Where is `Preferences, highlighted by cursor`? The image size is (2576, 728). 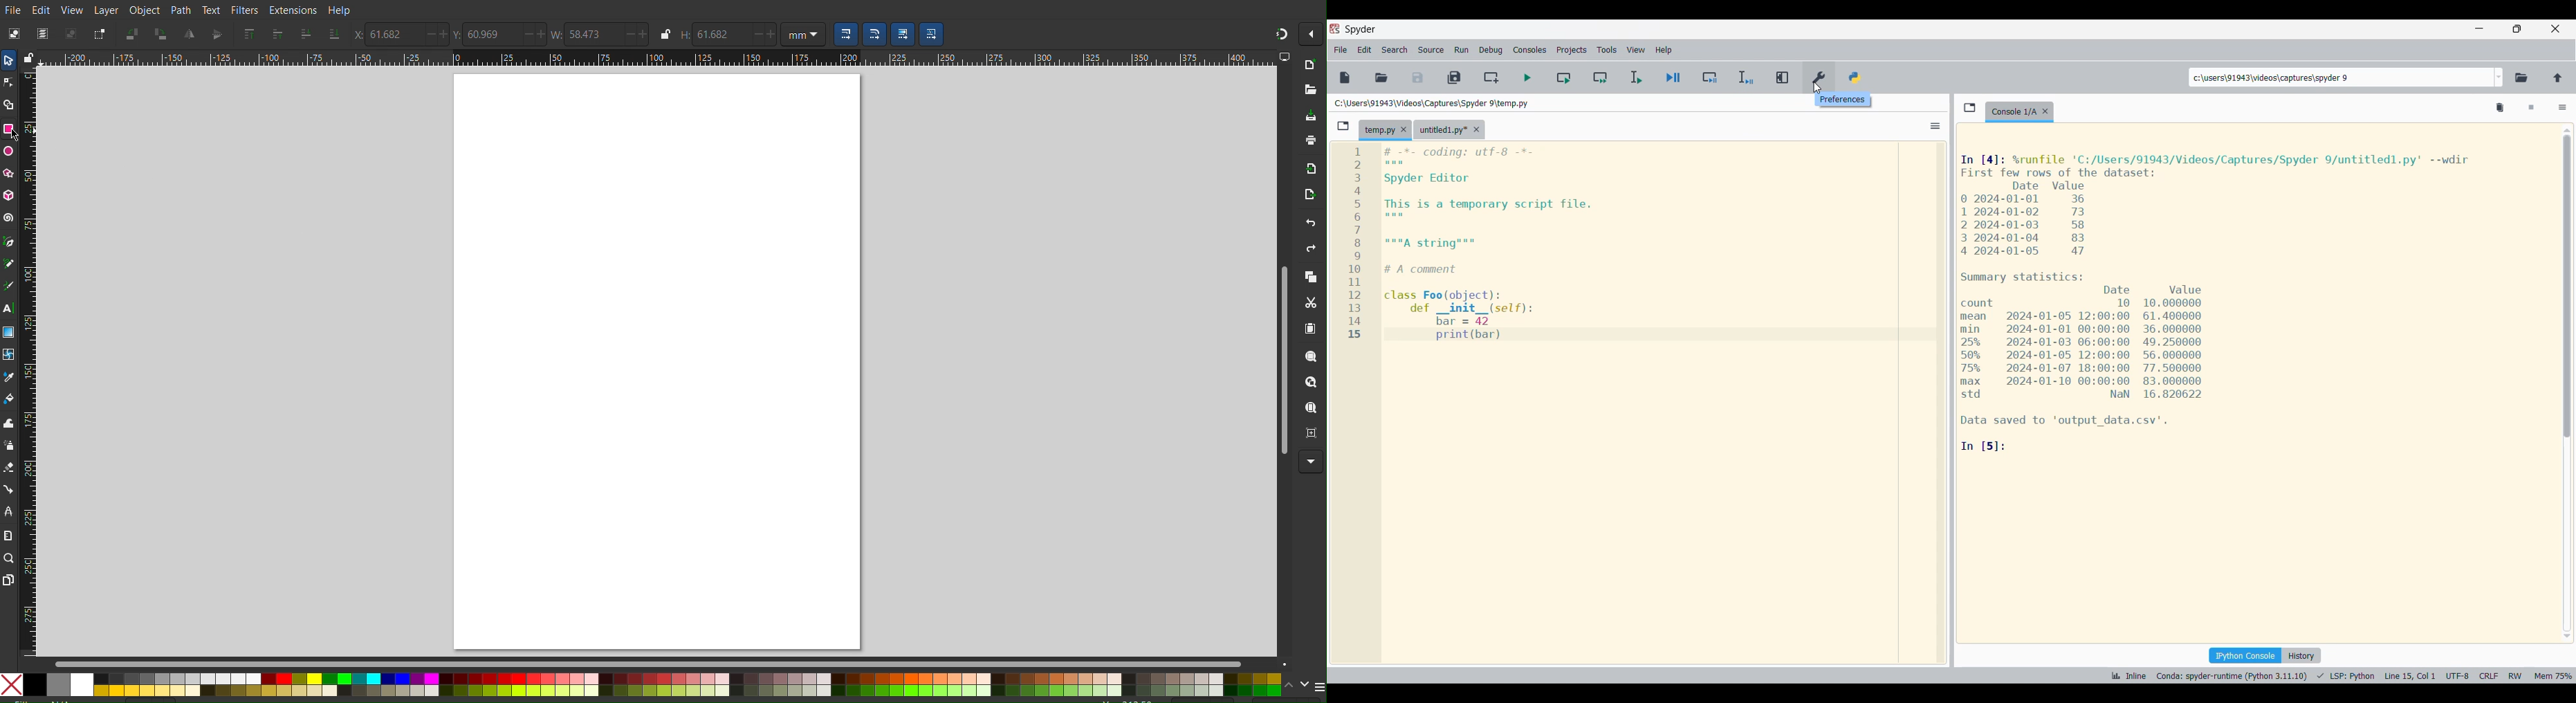
Preferences, highlighted by cursor is located at coordinates (1819, 77).